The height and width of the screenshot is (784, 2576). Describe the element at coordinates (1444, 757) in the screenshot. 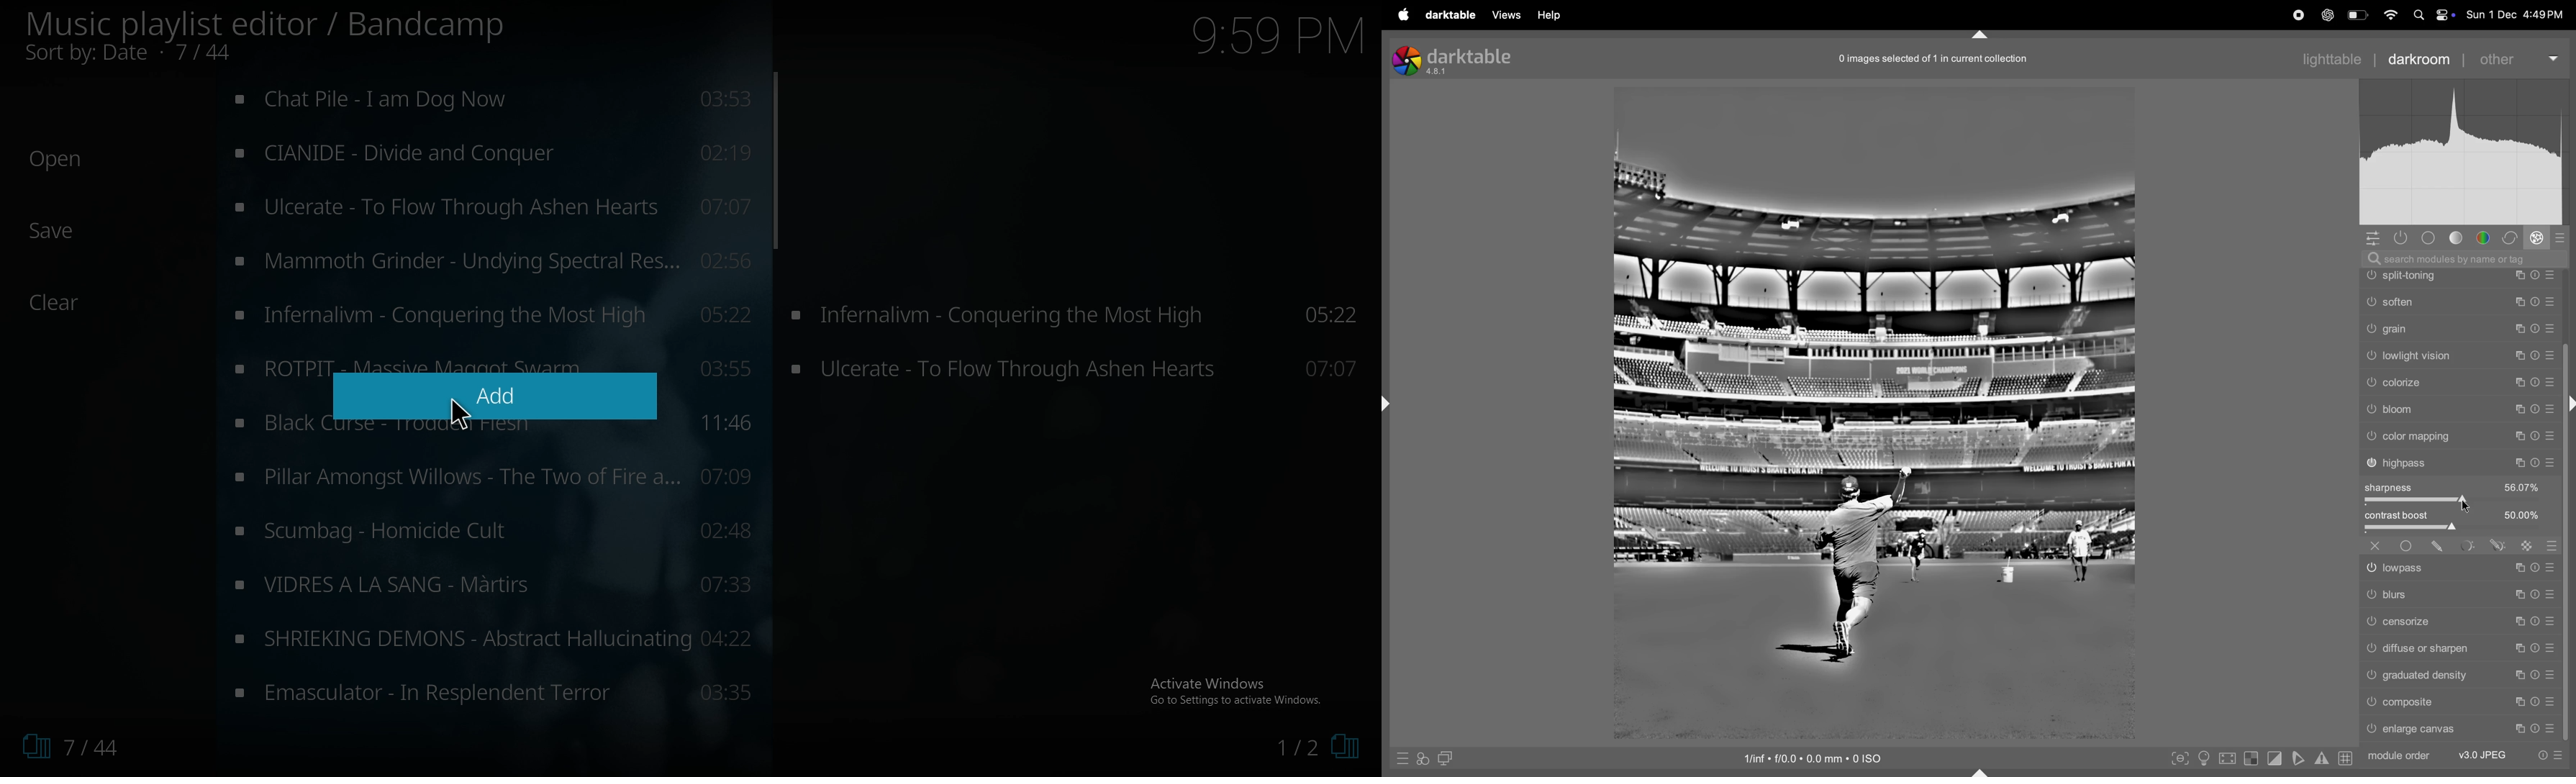

I see `display second darkroom image` at that location.